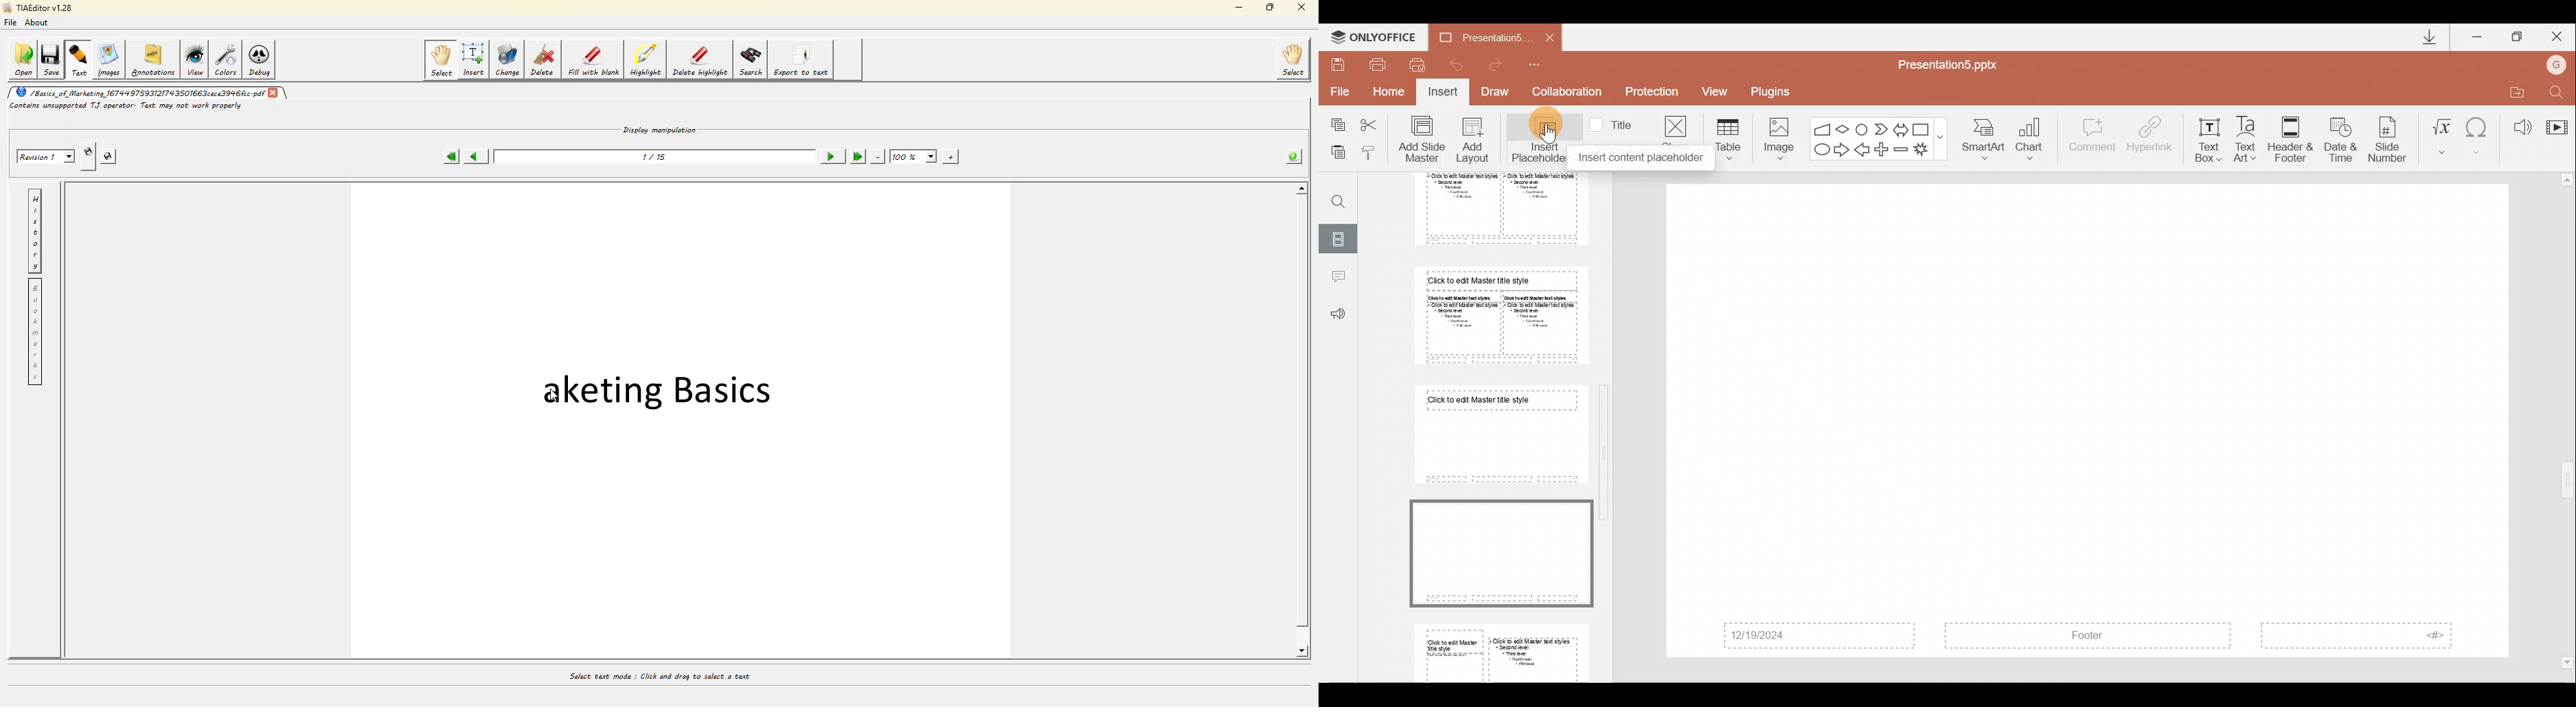 This screenshot has height=728, width=2576. I want to click on Document name, so click(1475, 37).